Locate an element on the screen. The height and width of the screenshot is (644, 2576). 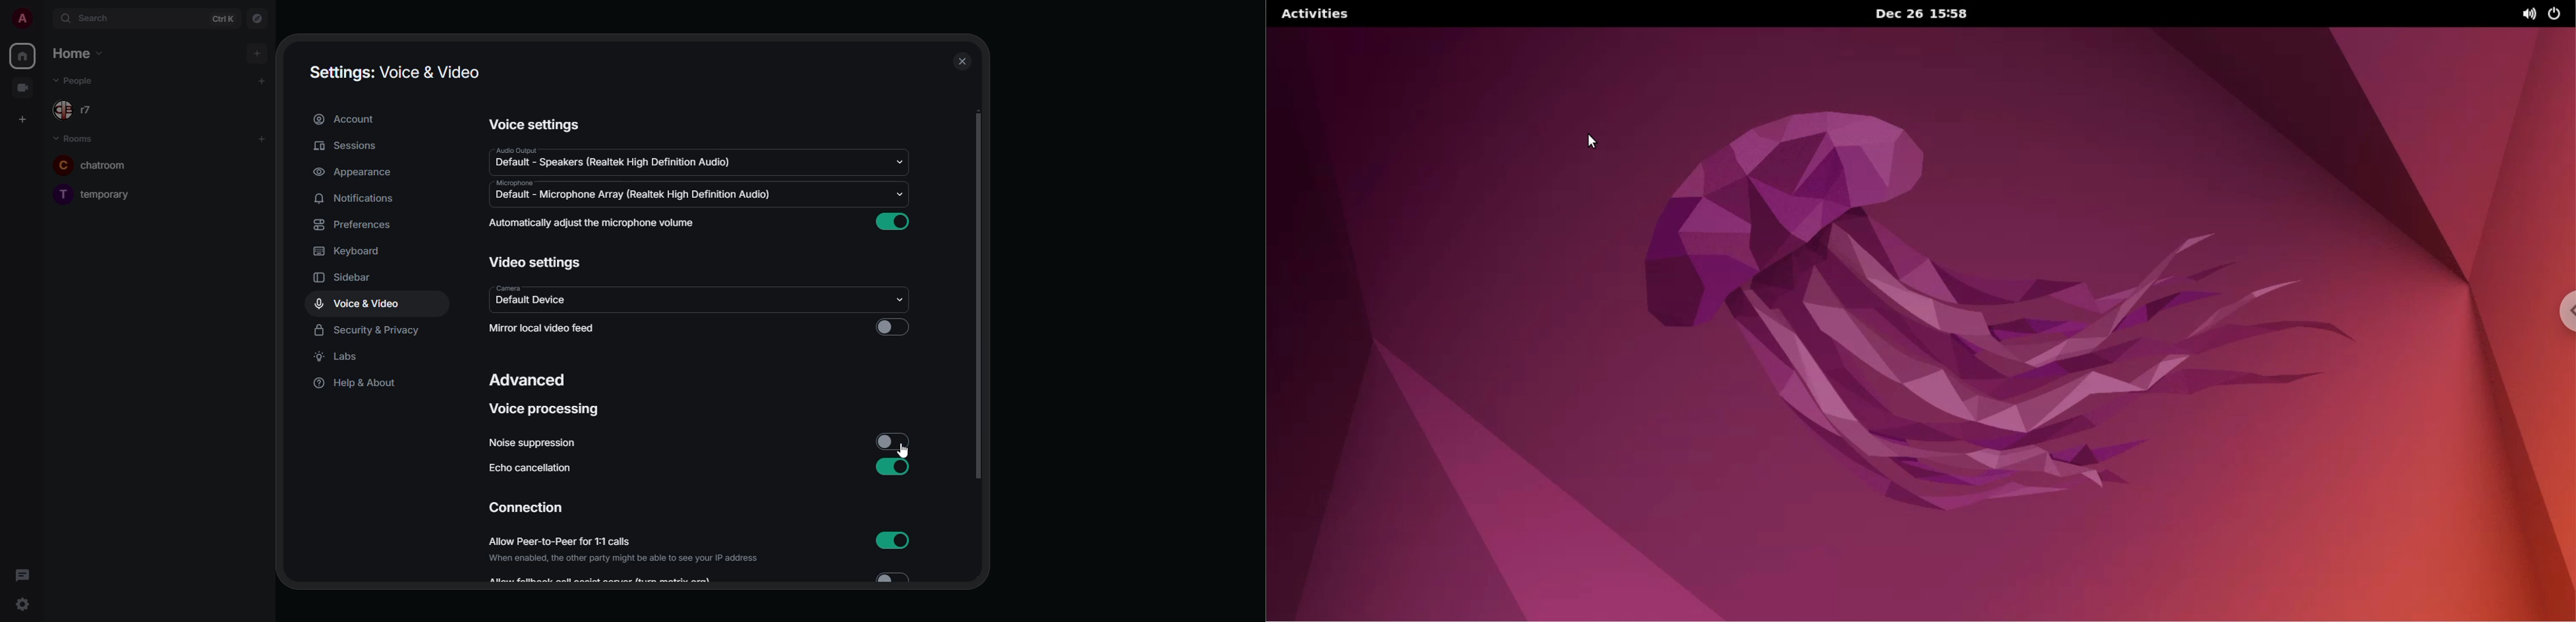
allow peer-to-peer for 1:1 calls is located at coordinates (628, 550).